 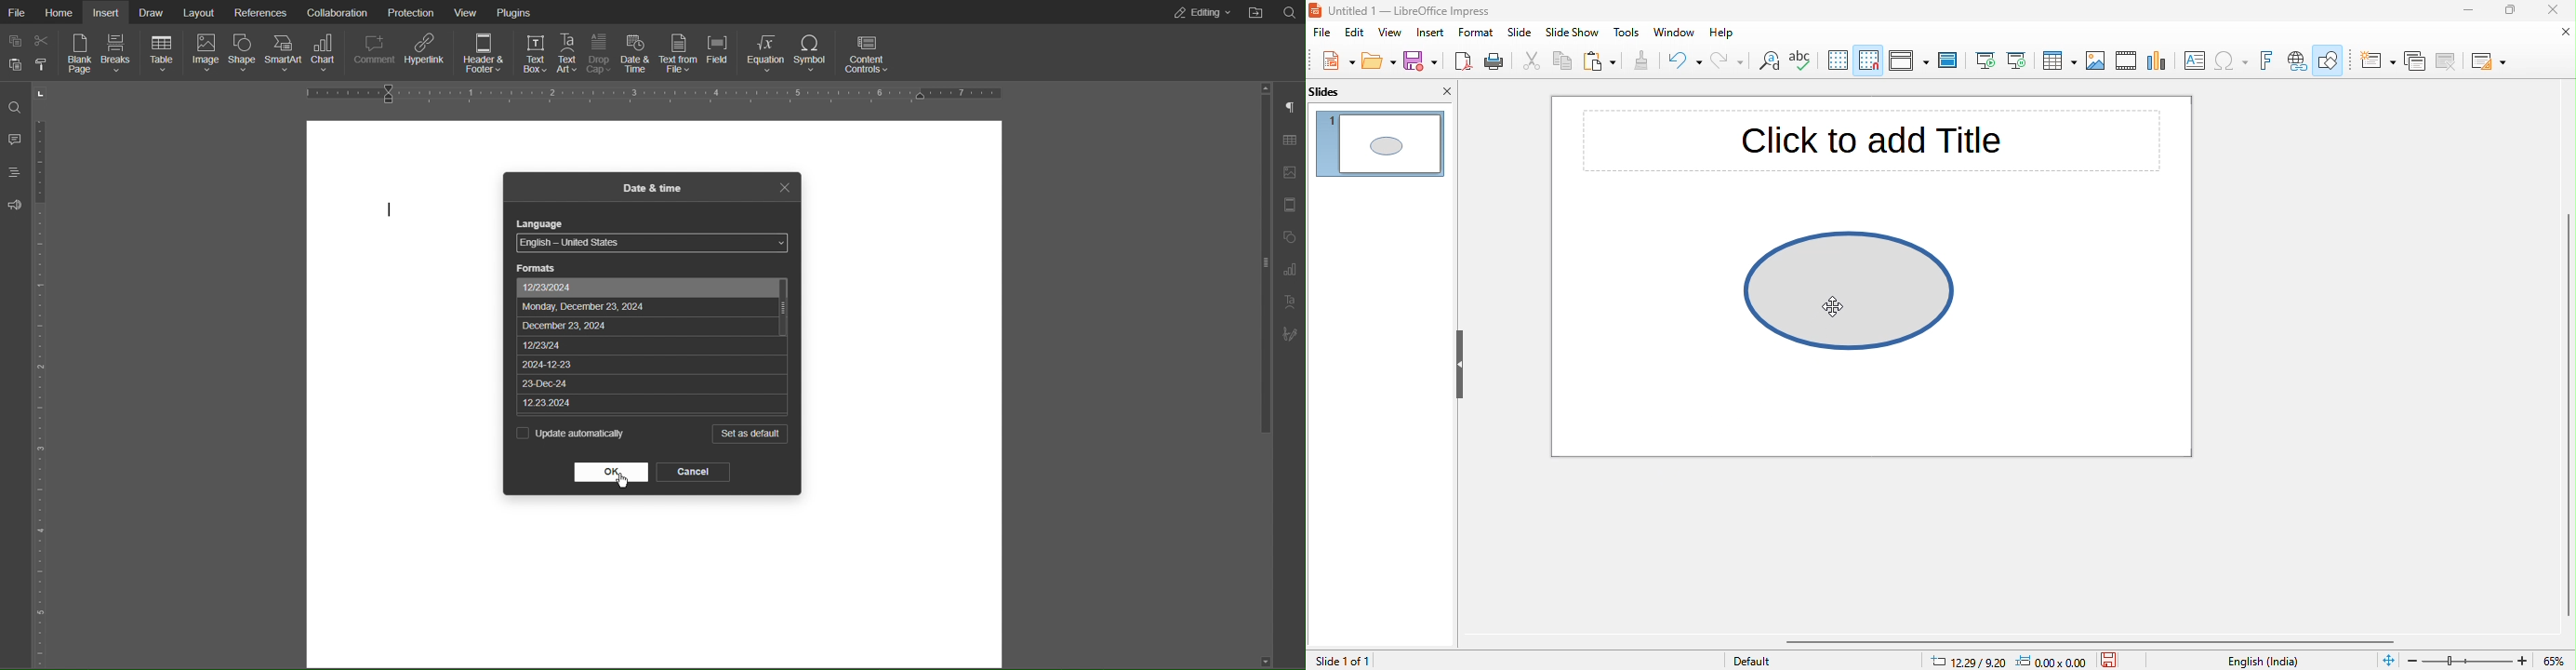 What do you see at coordinates (1291, 142) in the screenshot?
I see `Table Settings` at bounding box center [1291, 142].